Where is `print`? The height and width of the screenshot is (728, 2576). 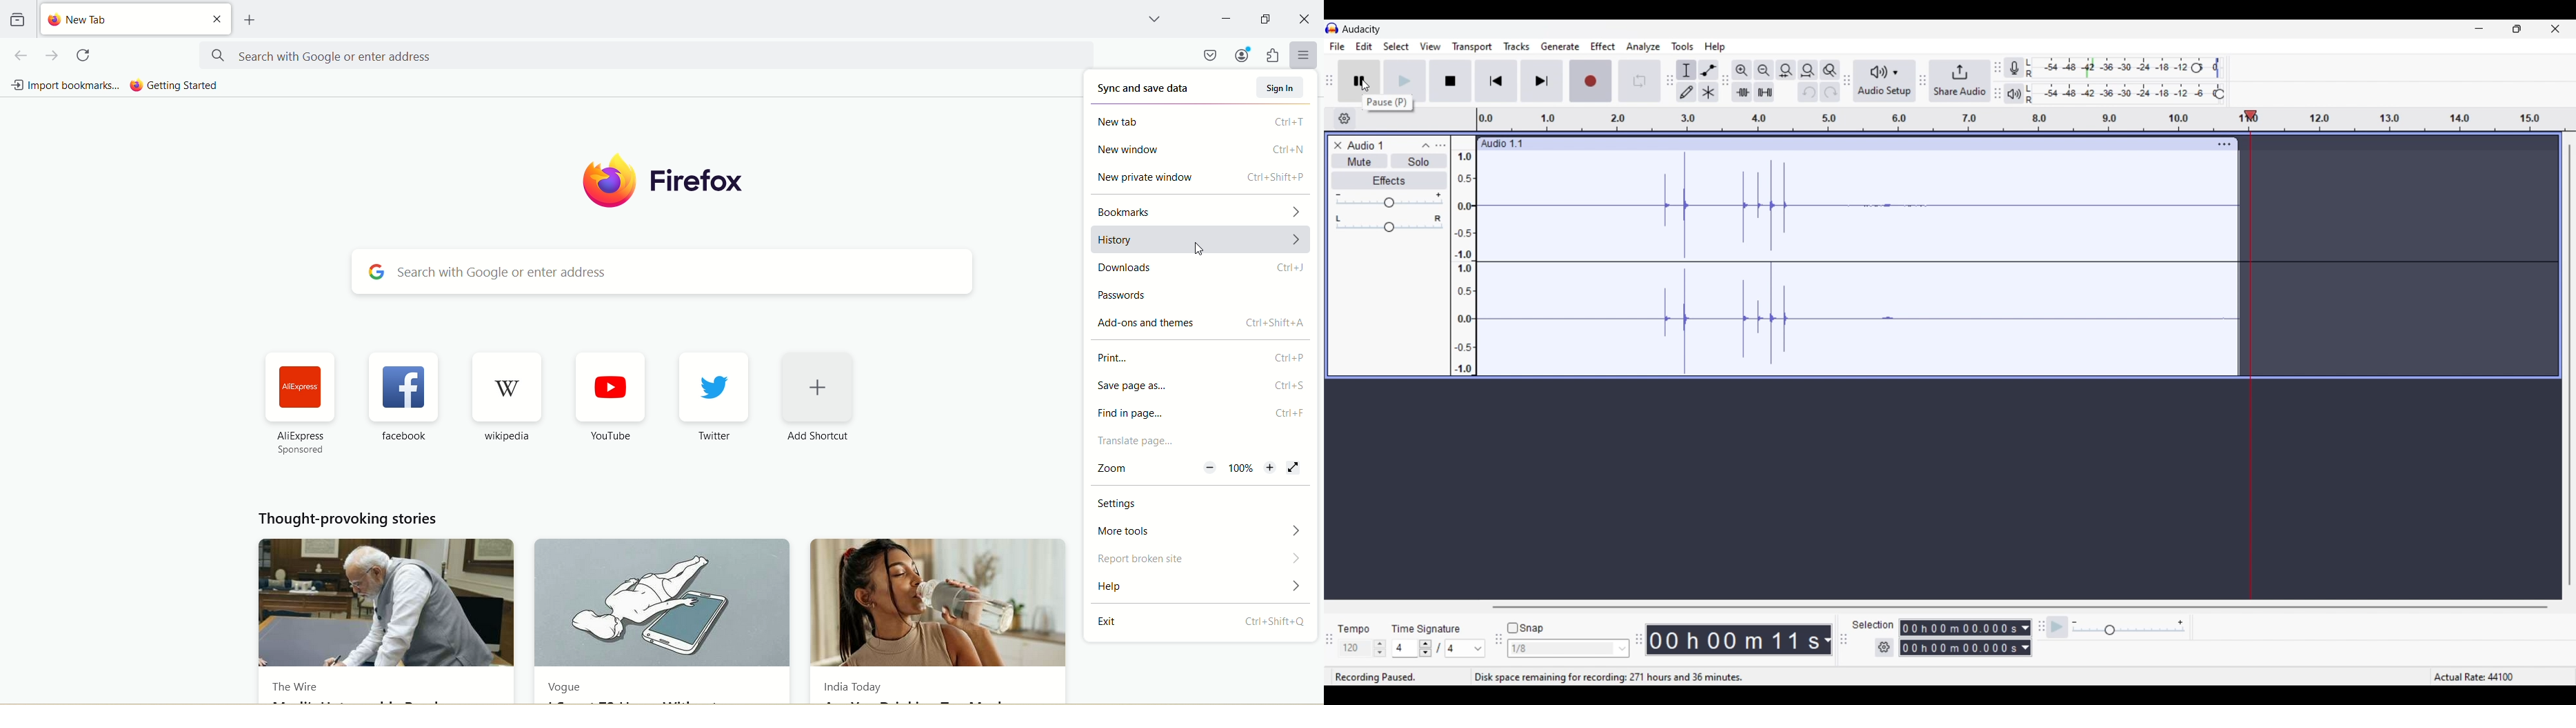 print is located at coordinates (1198, 355).